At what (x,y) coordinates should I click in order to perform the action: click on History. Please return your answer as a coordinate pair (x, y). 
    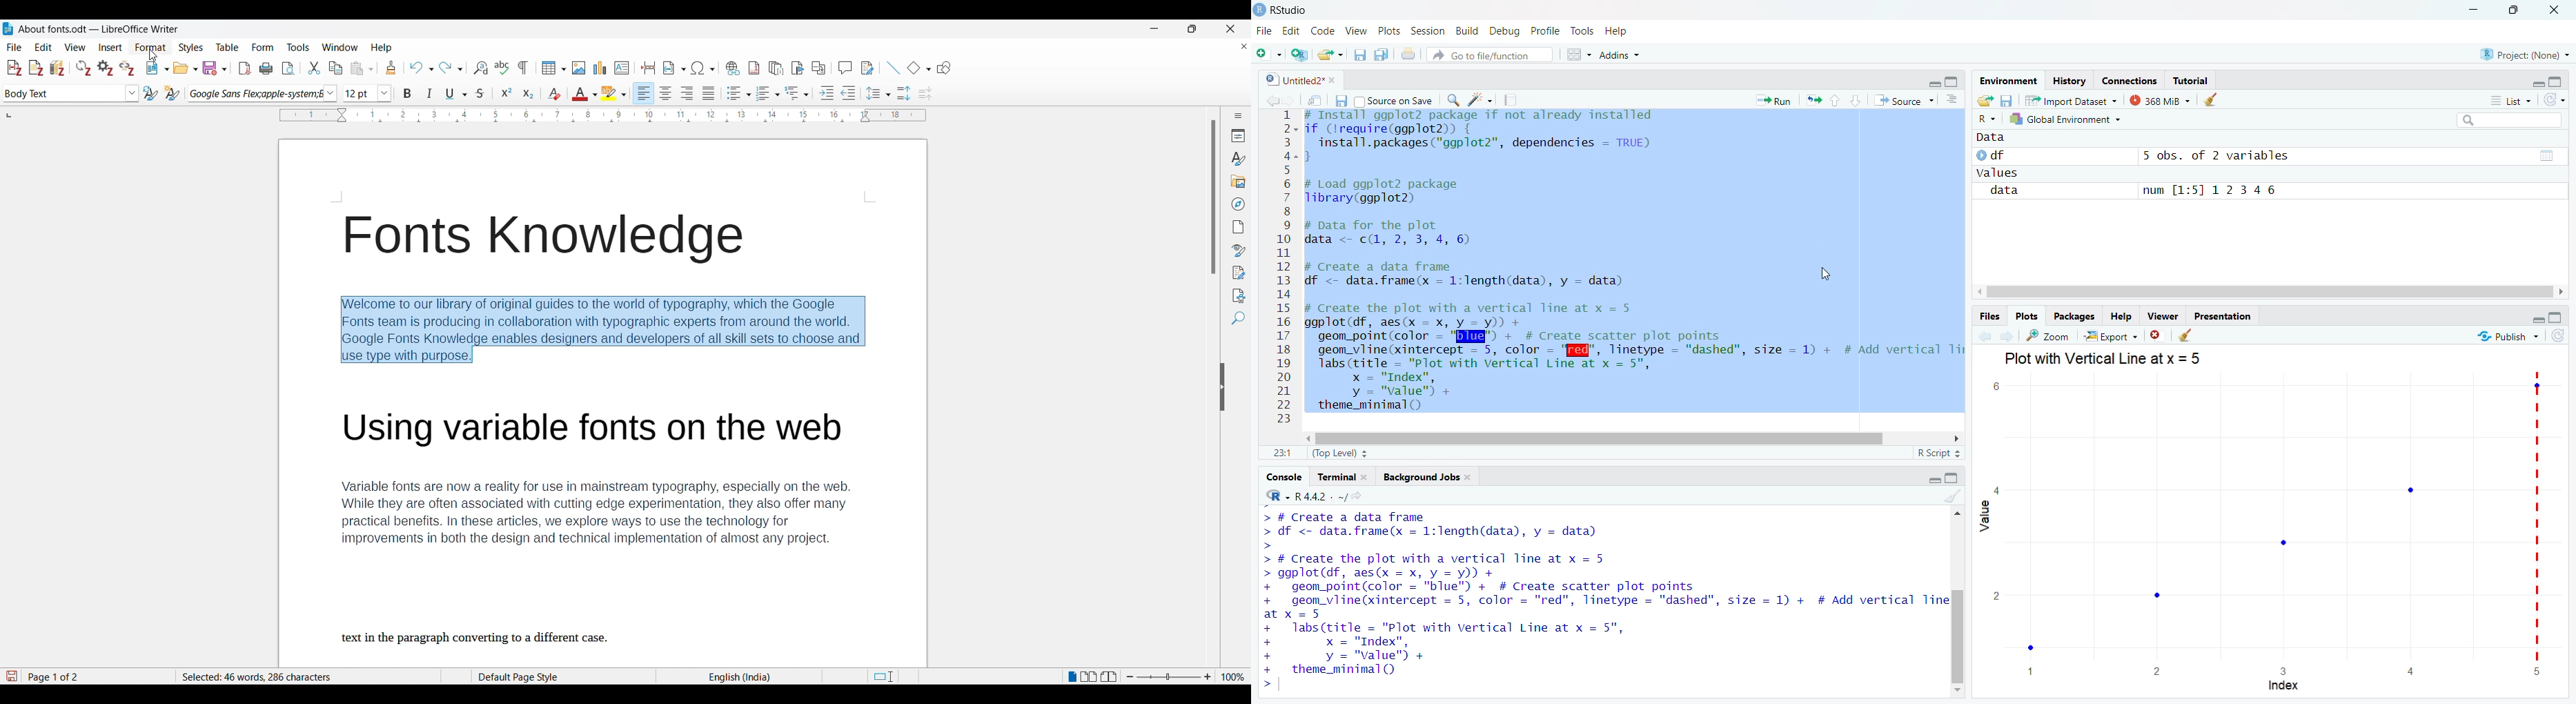
    Looking at the image, I should click on (2071, 79).